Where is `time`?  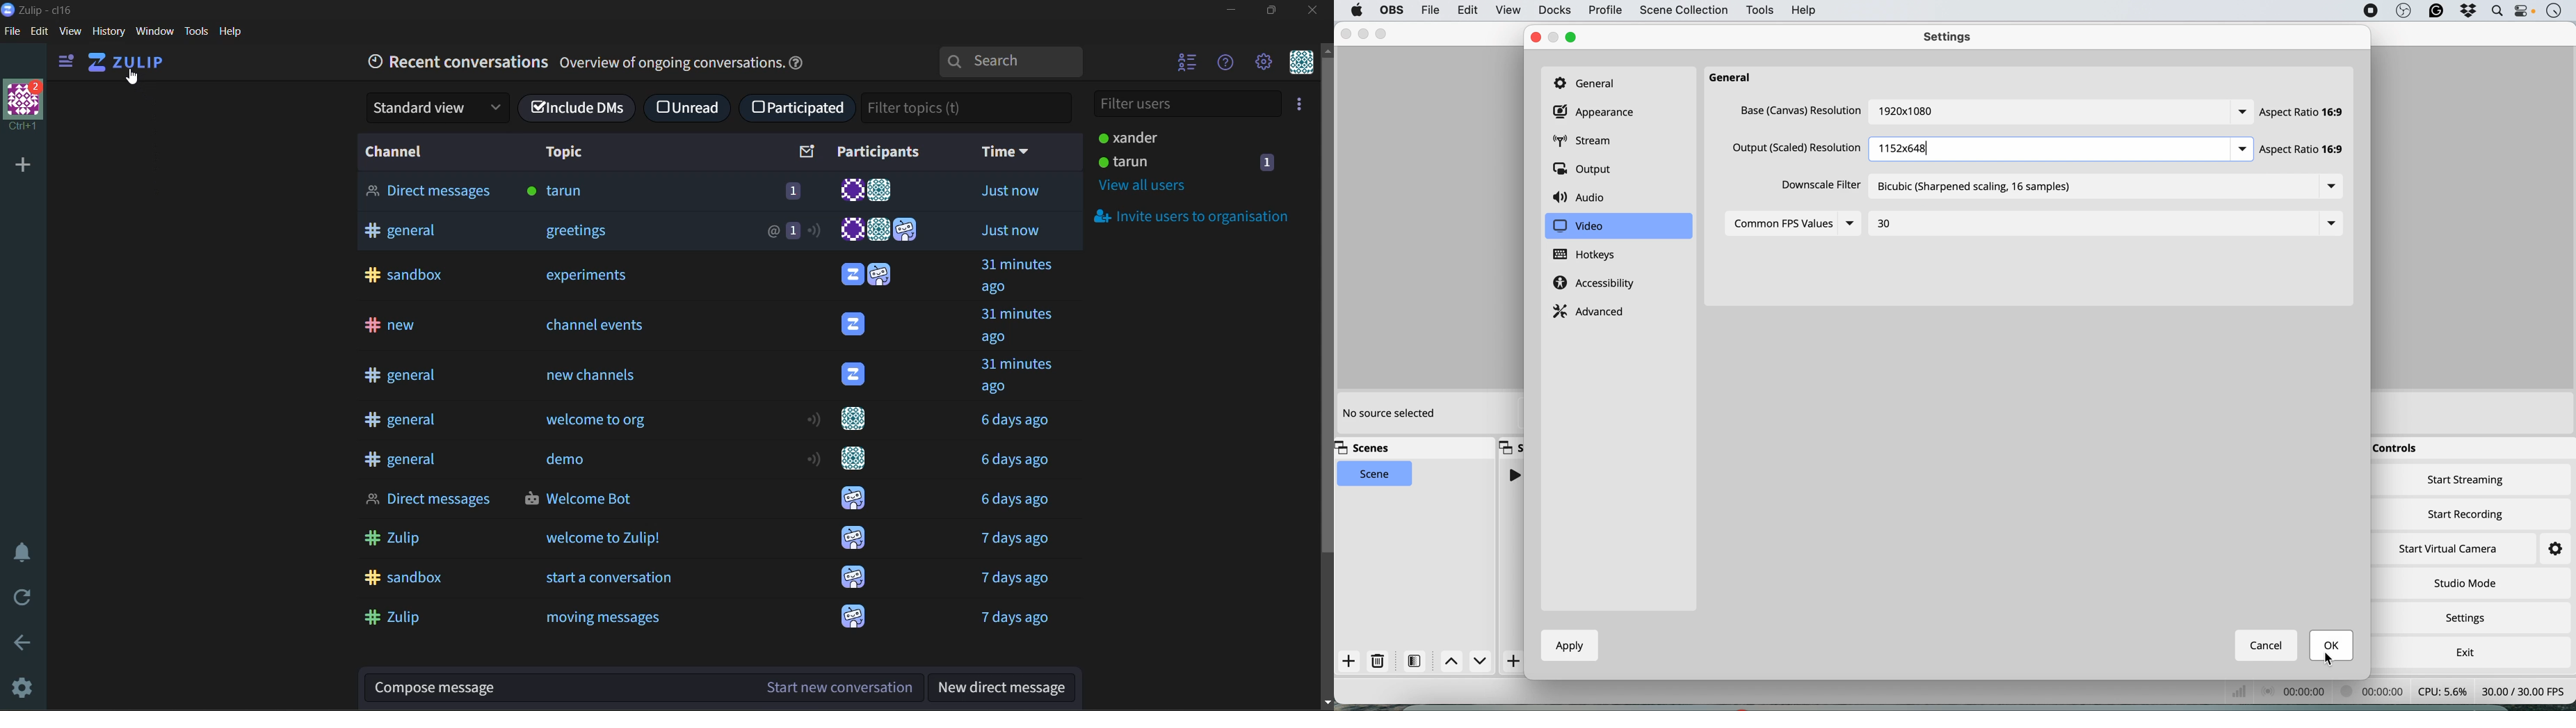 time is located at coordinates (2554, 12).